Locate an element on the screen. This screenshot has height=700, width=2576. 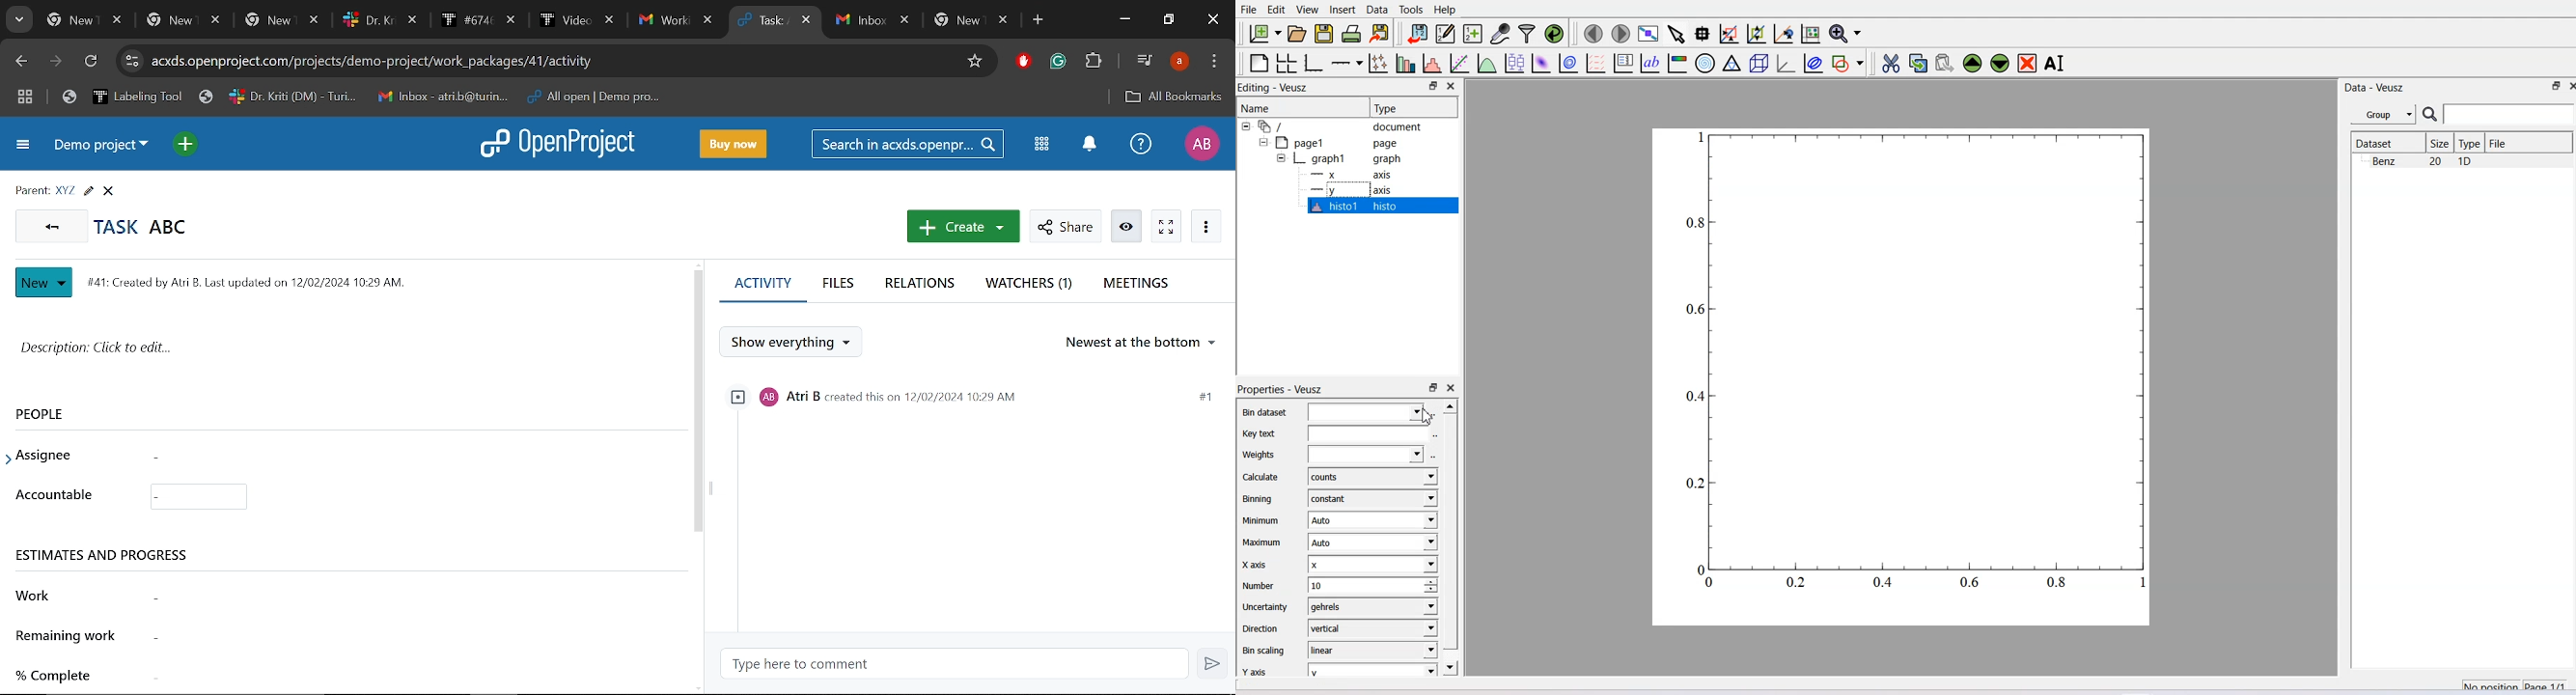
Task description is located at coordinates (310, 349).